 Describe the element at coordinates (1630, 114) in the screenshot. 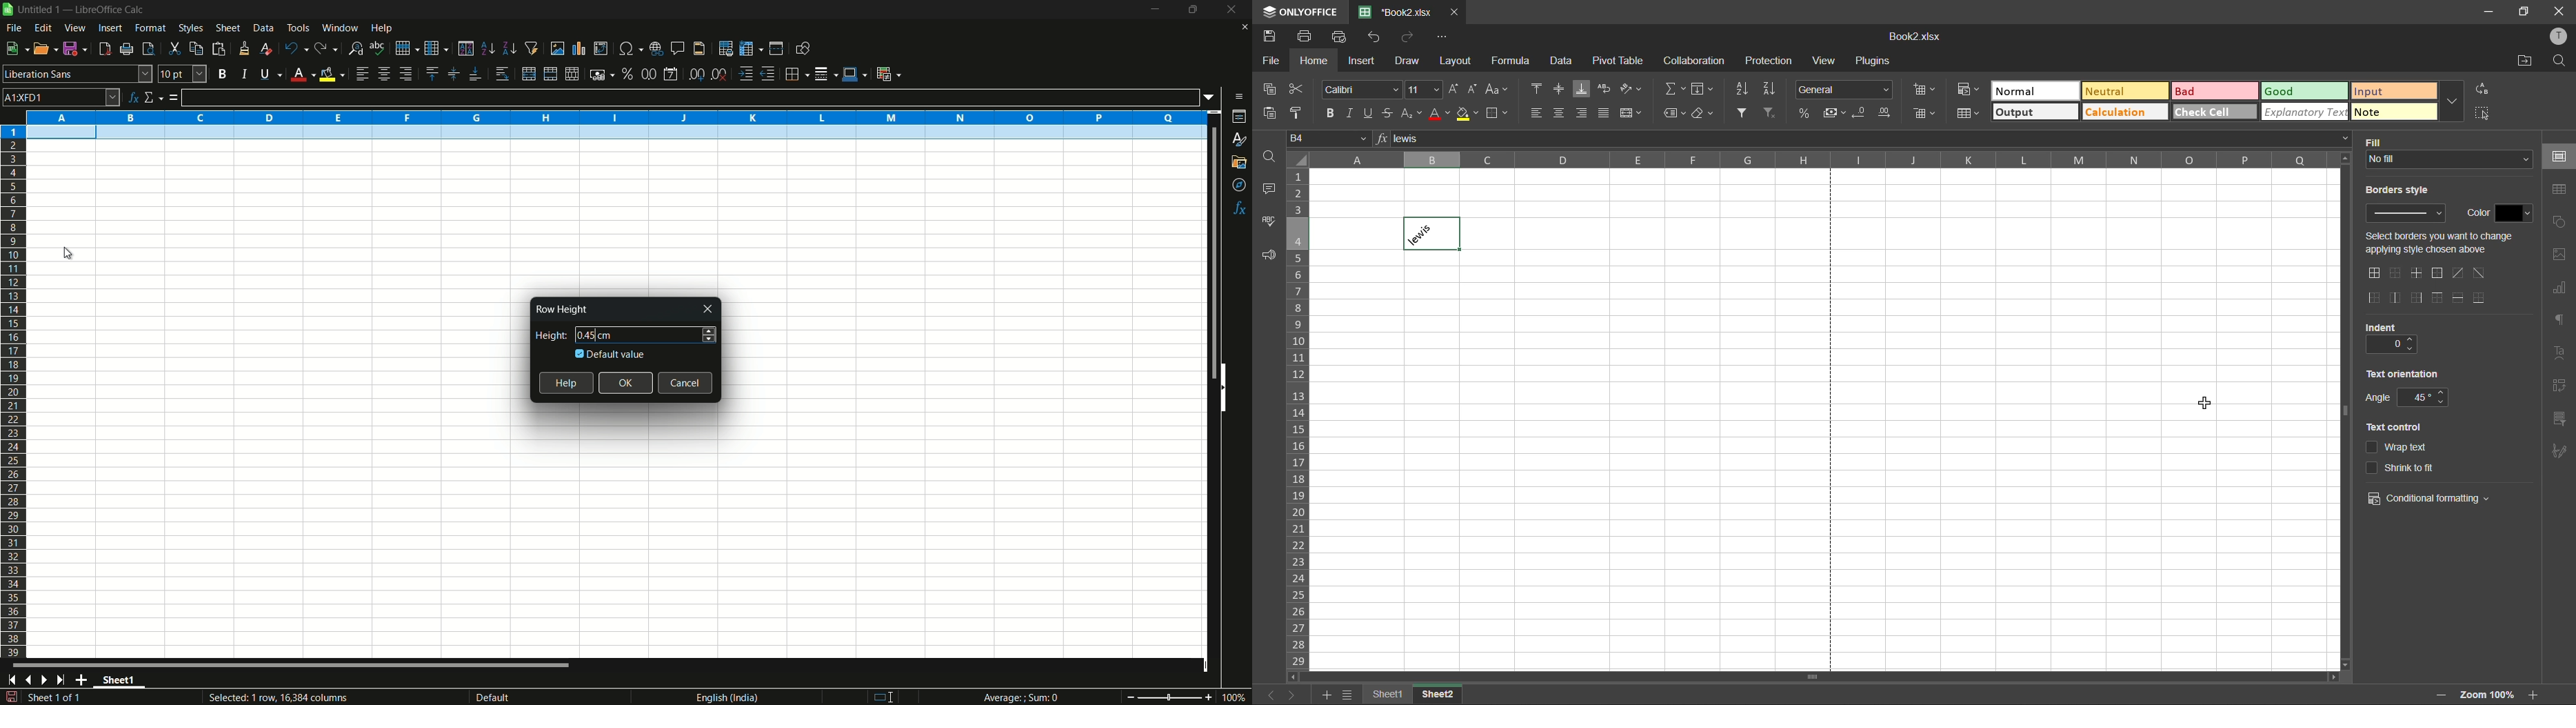

I see `merge and center` at that location.